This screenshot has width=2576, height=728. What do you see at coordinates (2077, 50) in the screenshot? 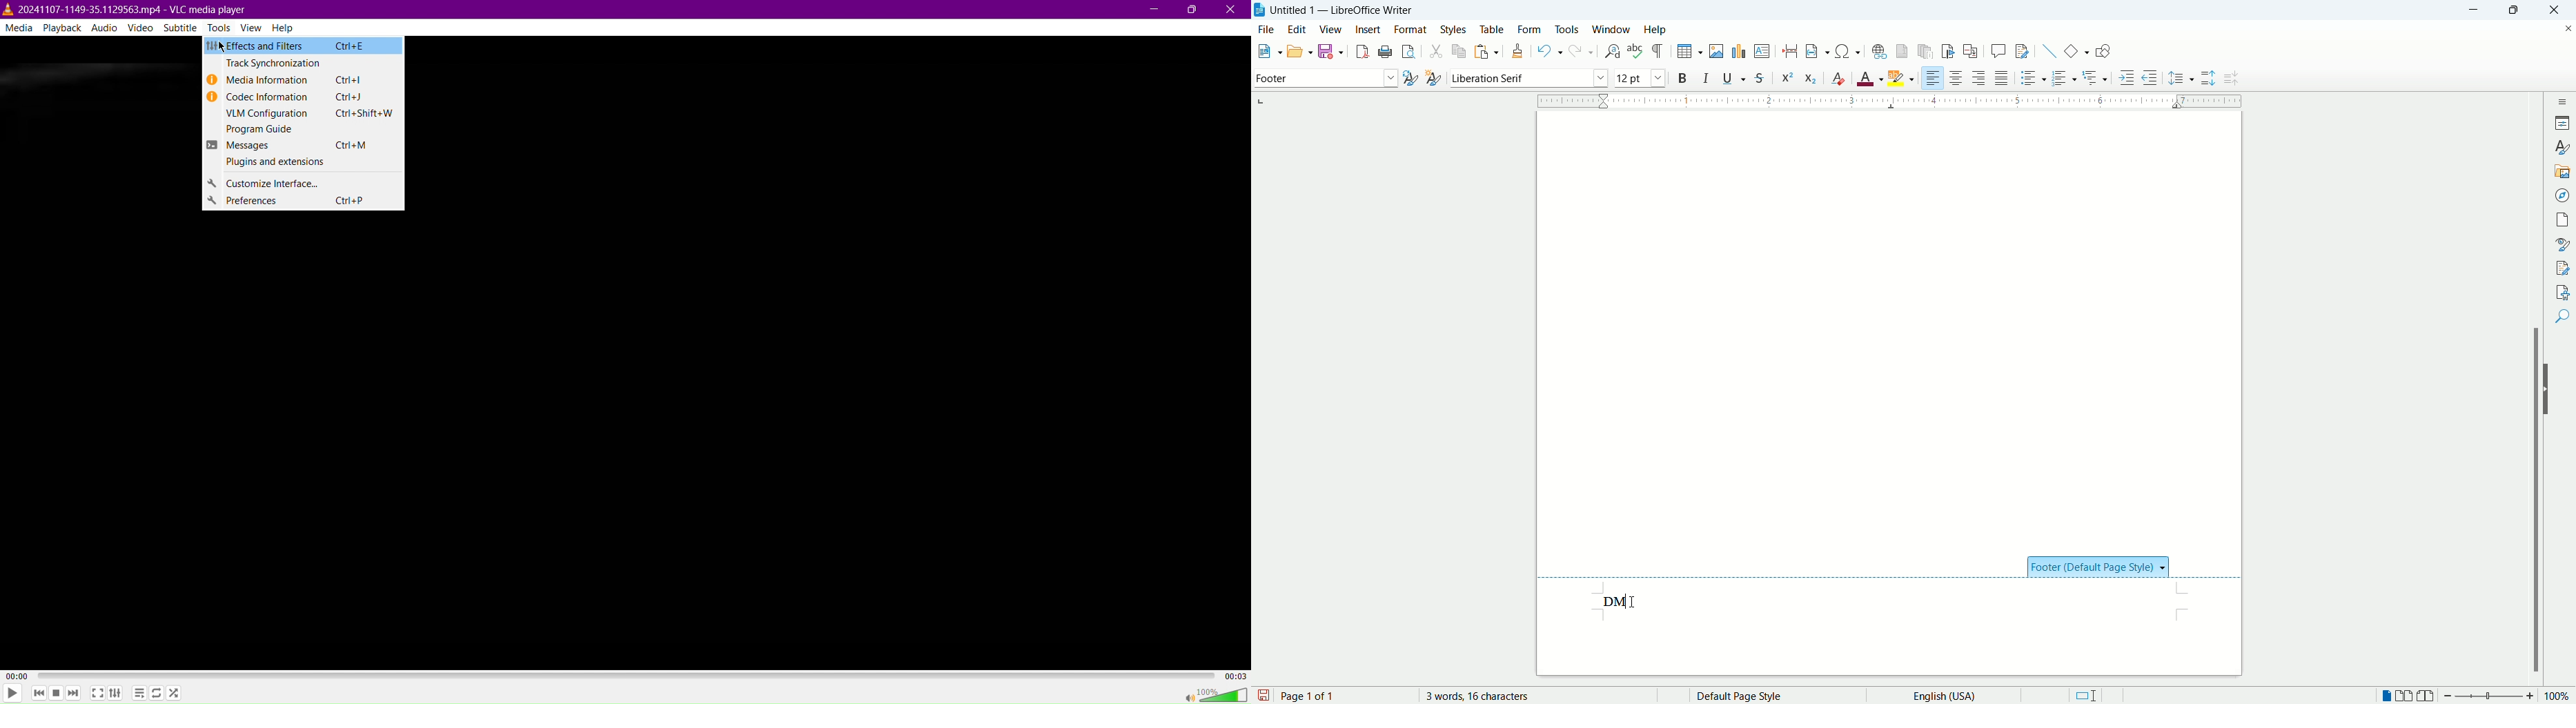
I see `insert basic shapes` at bounding box center [2077, 50].